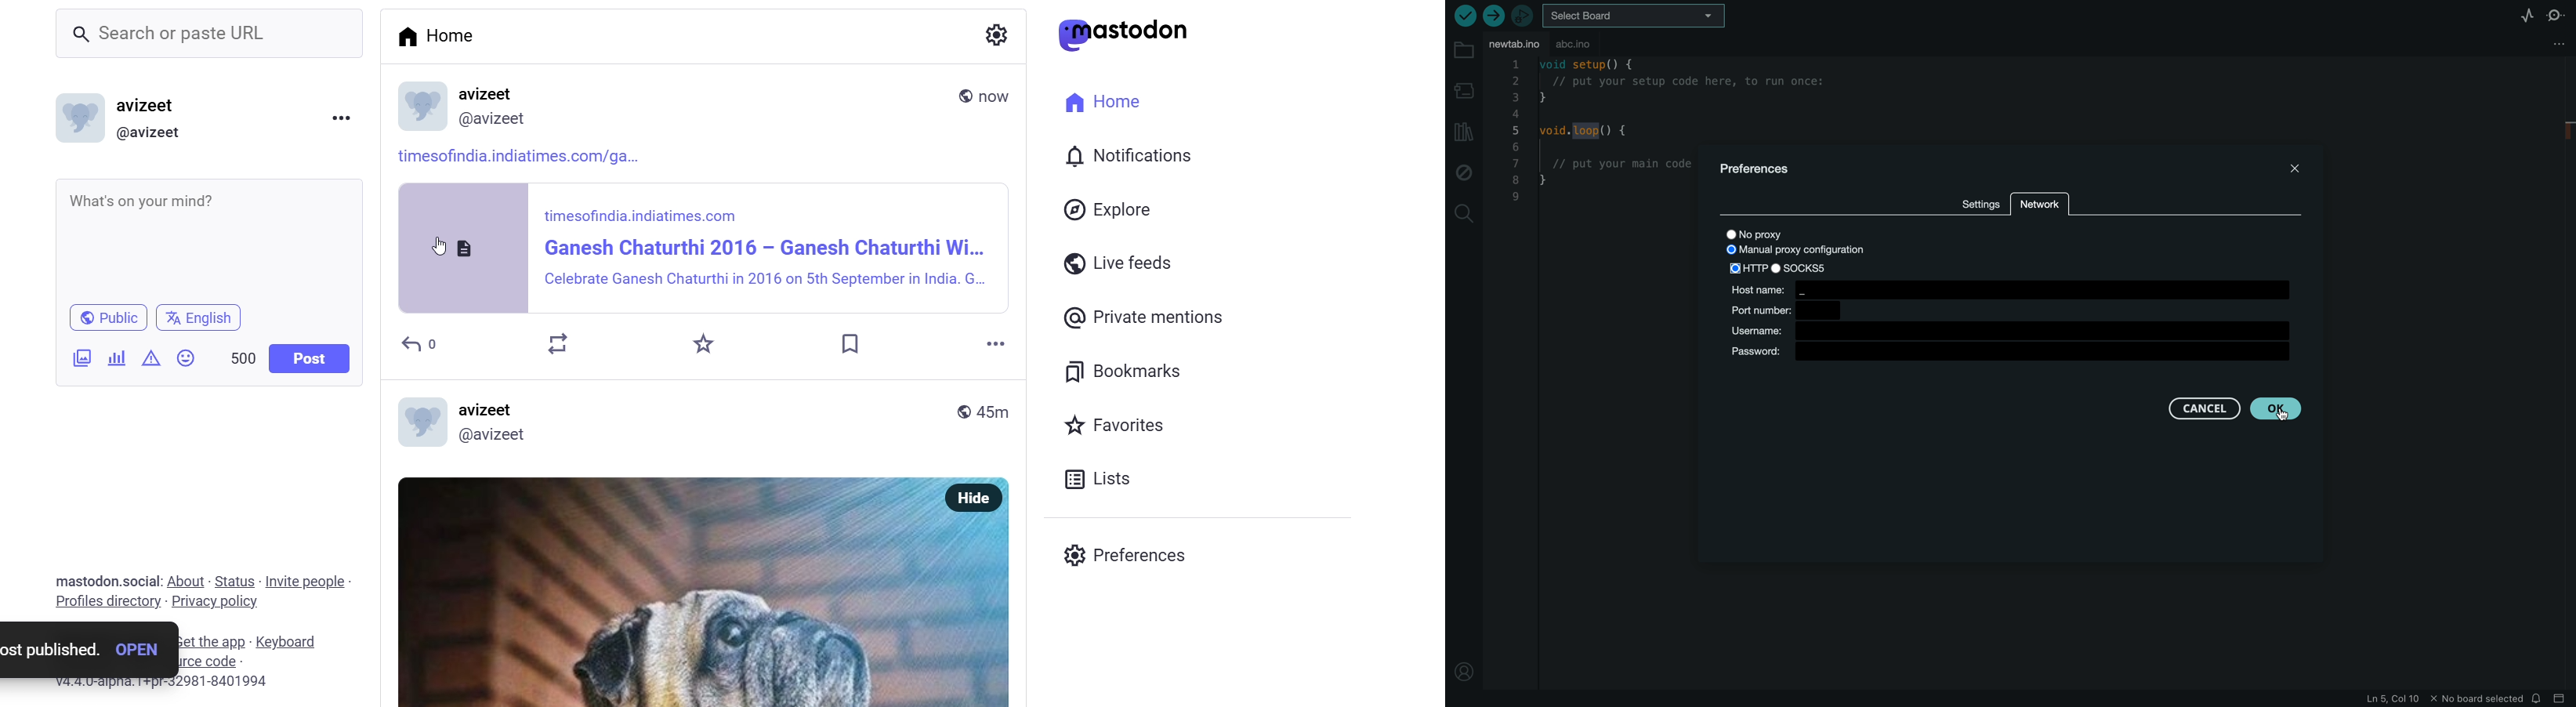  What do you see at coordinates (2285, 414) in the screenshot?
I see `cursor` at bounding box center [2285, 414].